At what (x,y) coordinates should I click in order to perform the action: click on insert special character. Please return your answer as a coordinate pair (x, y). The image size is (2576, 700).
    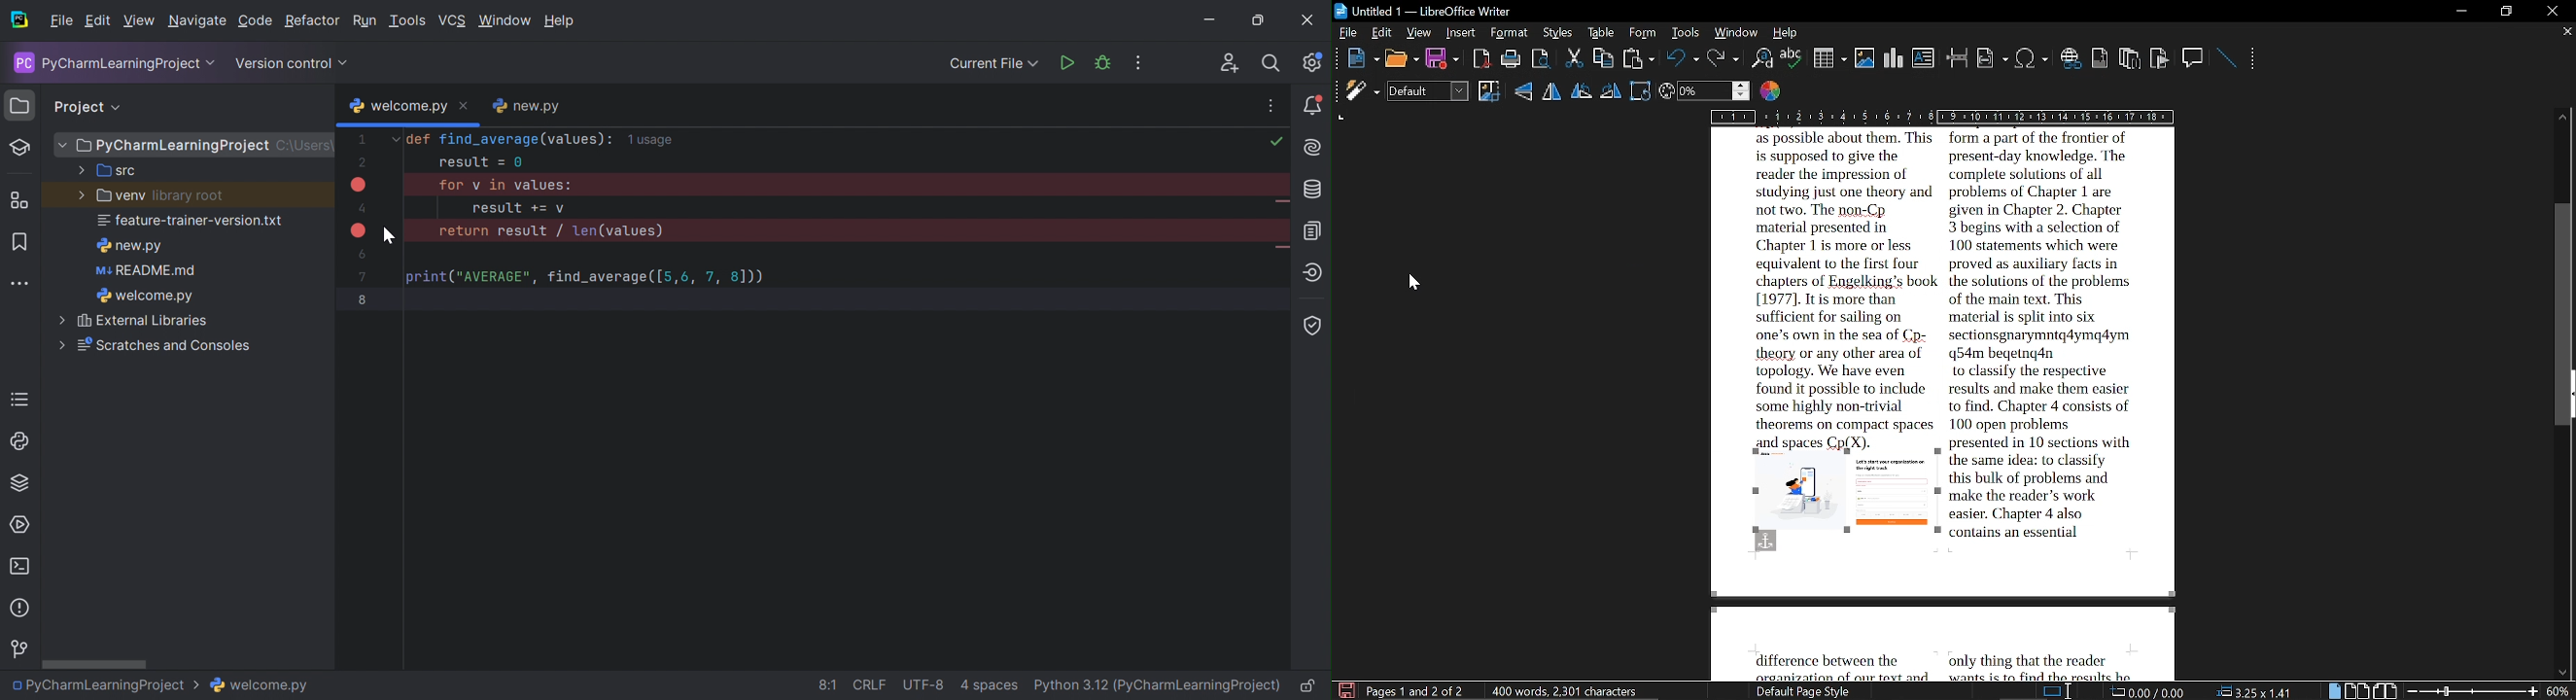
    Looking at the image, I should click on (2032, 55).